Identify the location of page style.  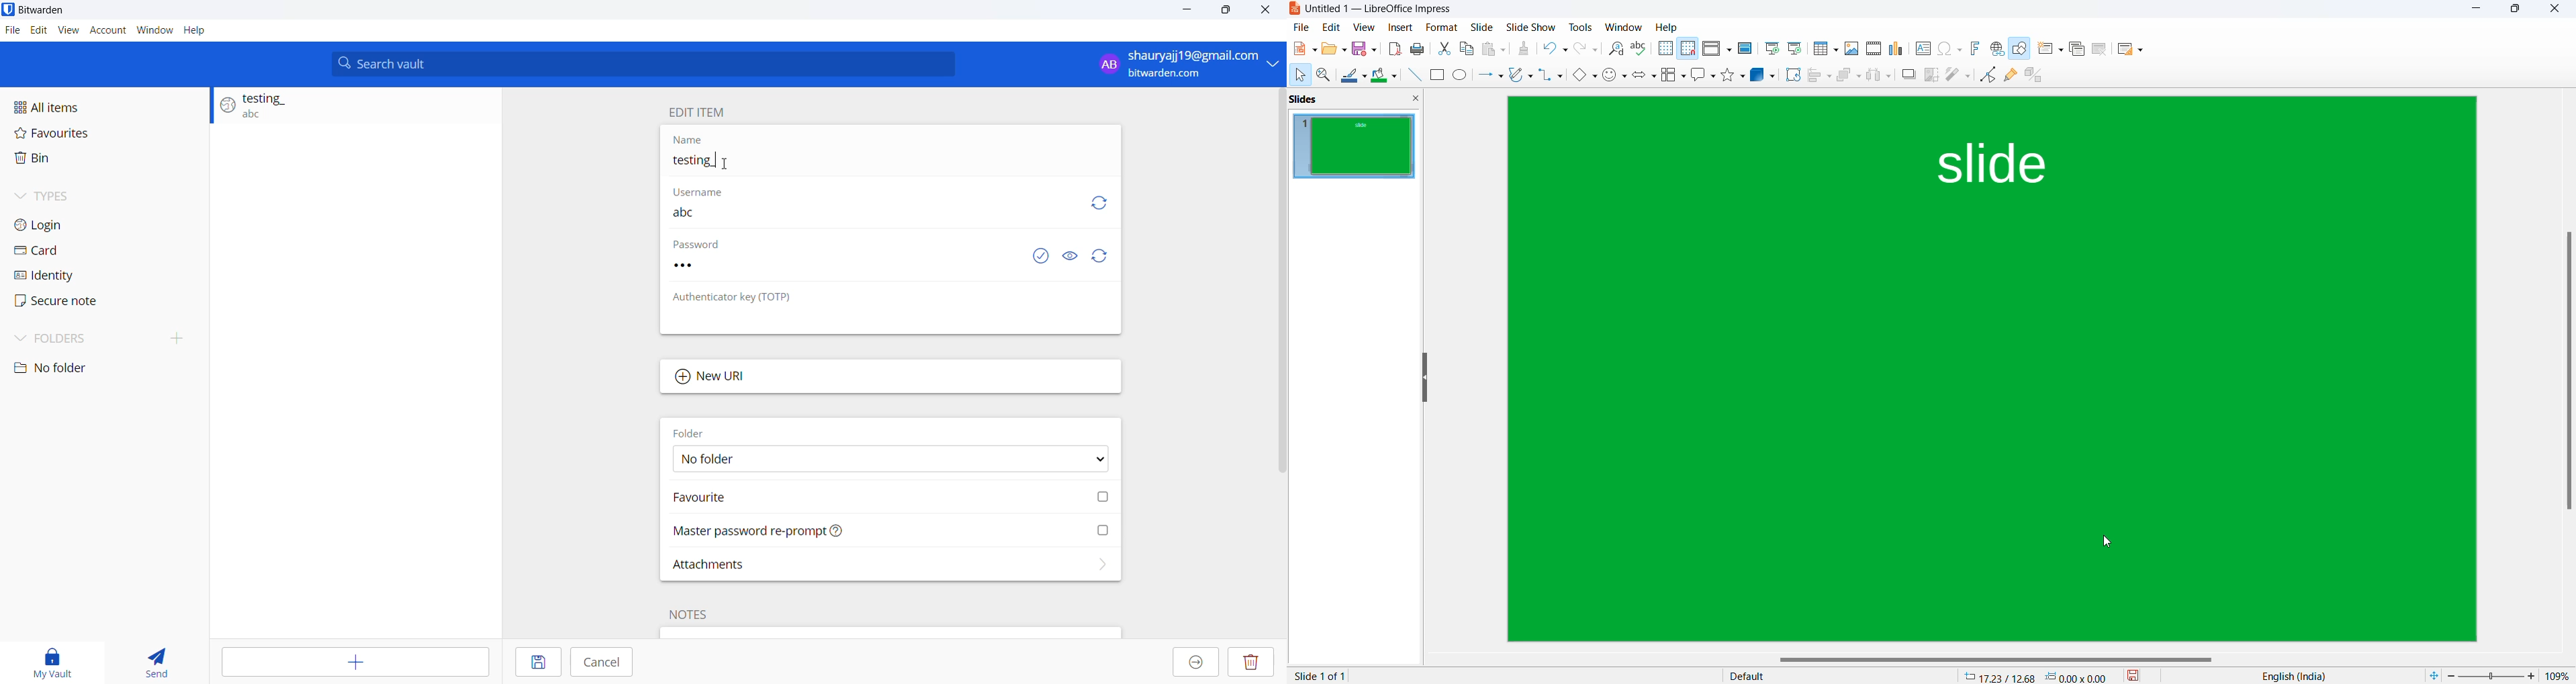
(1833, 675).